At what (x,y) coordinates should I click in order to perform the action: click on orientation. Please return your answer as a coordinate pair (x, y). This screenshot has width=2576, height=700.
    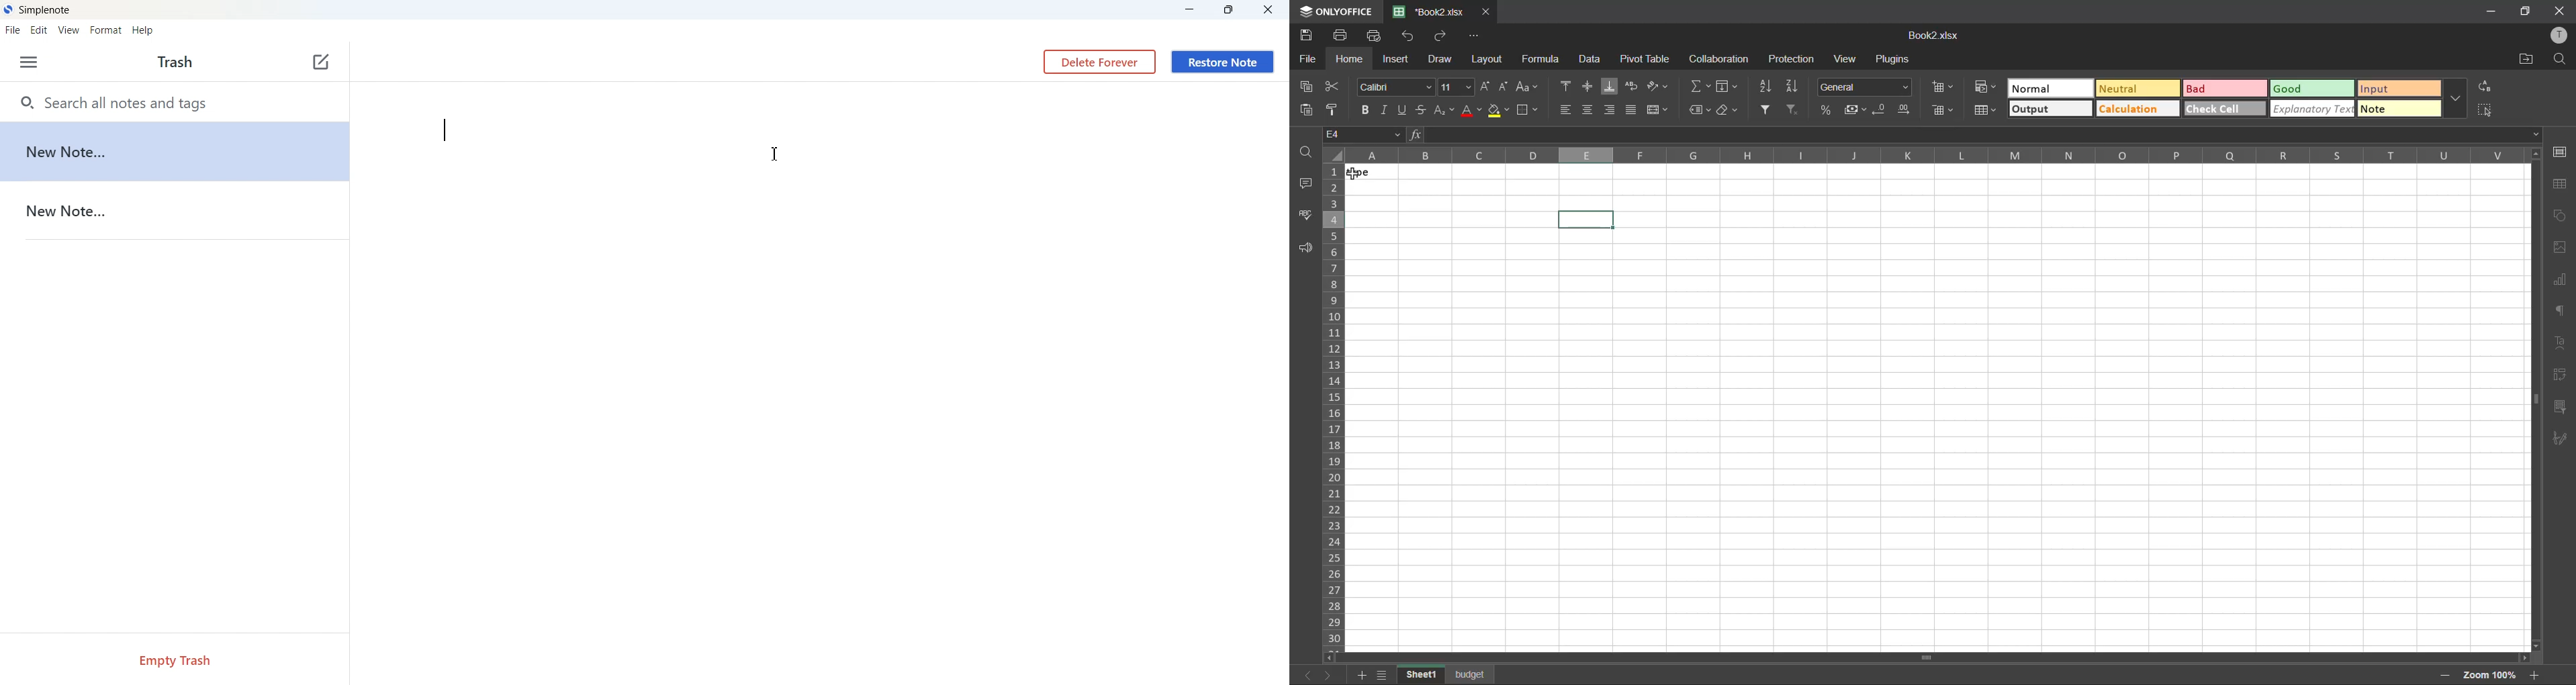
    Looking at the image, I should click on (1655, 85).